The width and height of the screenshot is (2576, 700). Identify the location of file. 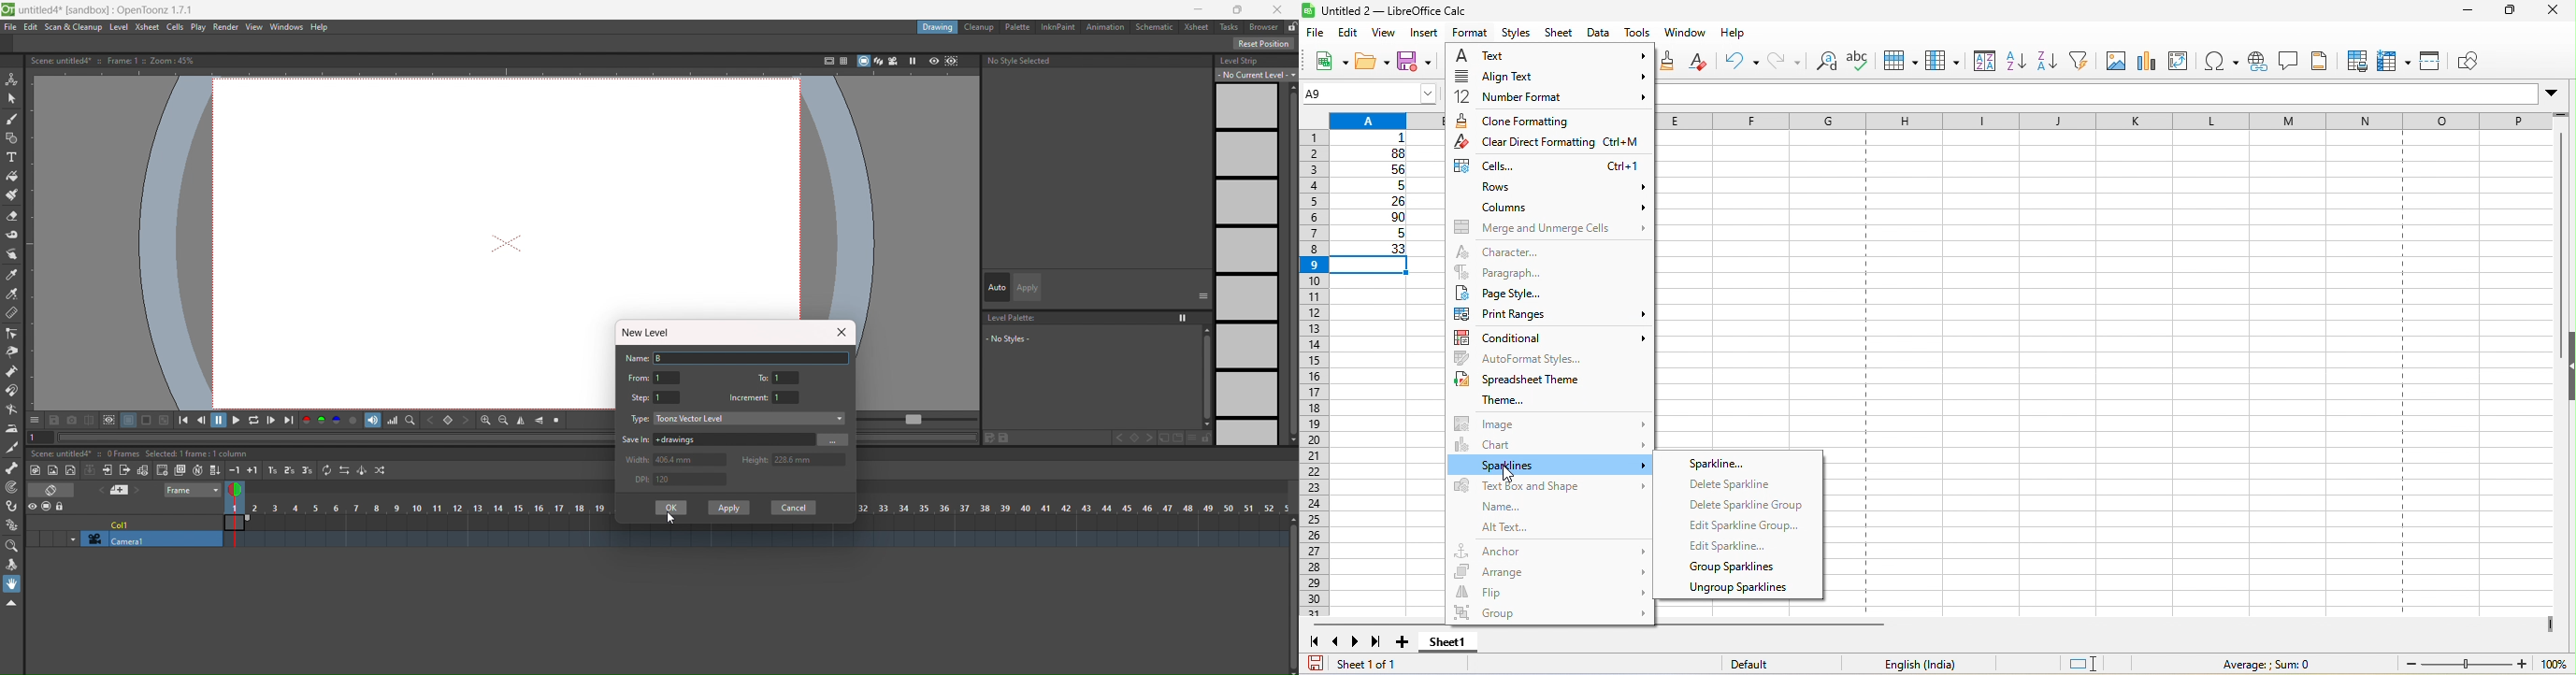
(1314, 31).